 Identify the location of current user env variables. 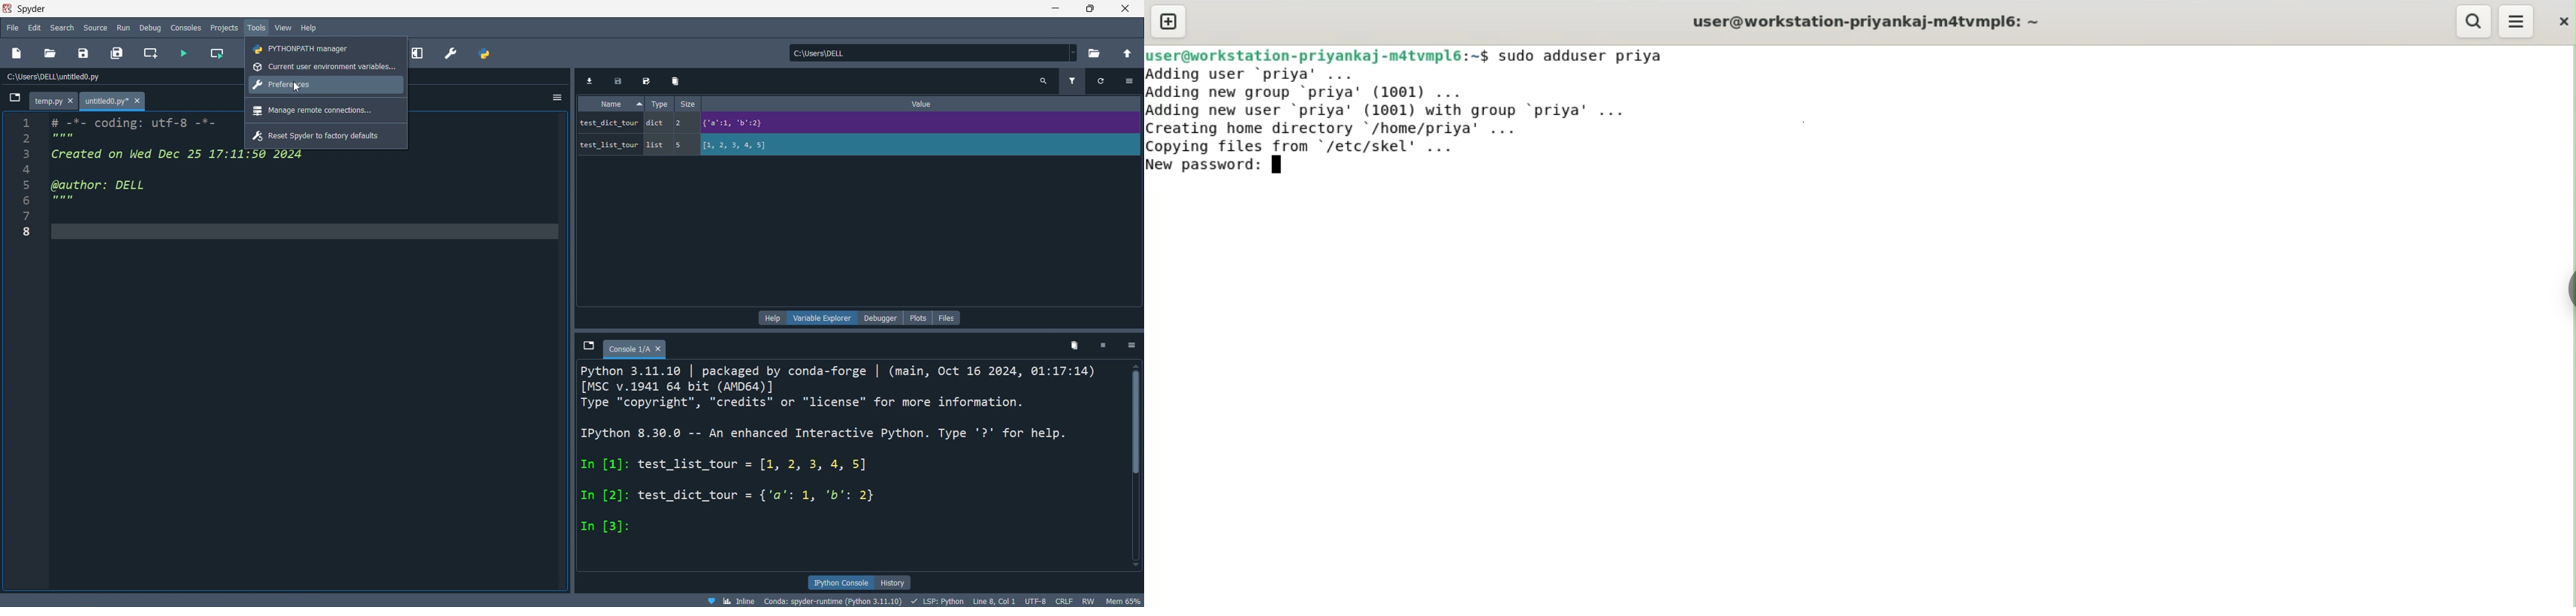
(327, 65).